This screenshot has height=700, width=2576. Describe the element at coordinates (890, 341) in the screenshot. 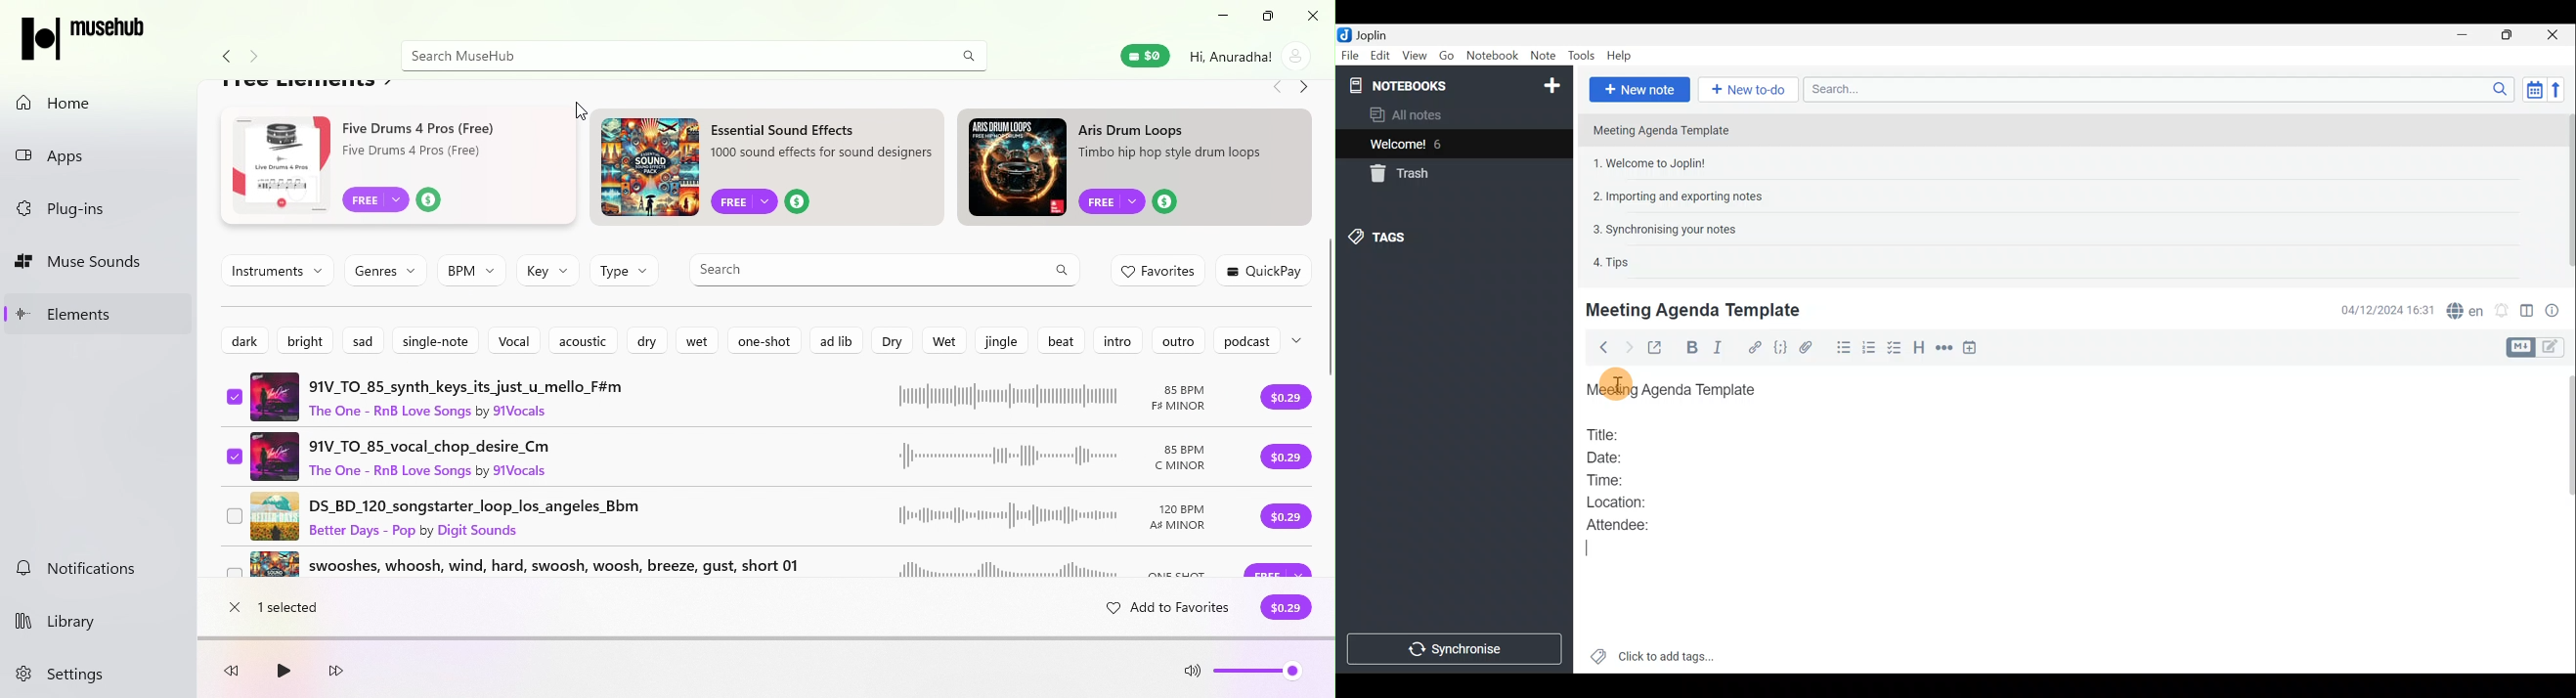

I see `Dry` at that location.